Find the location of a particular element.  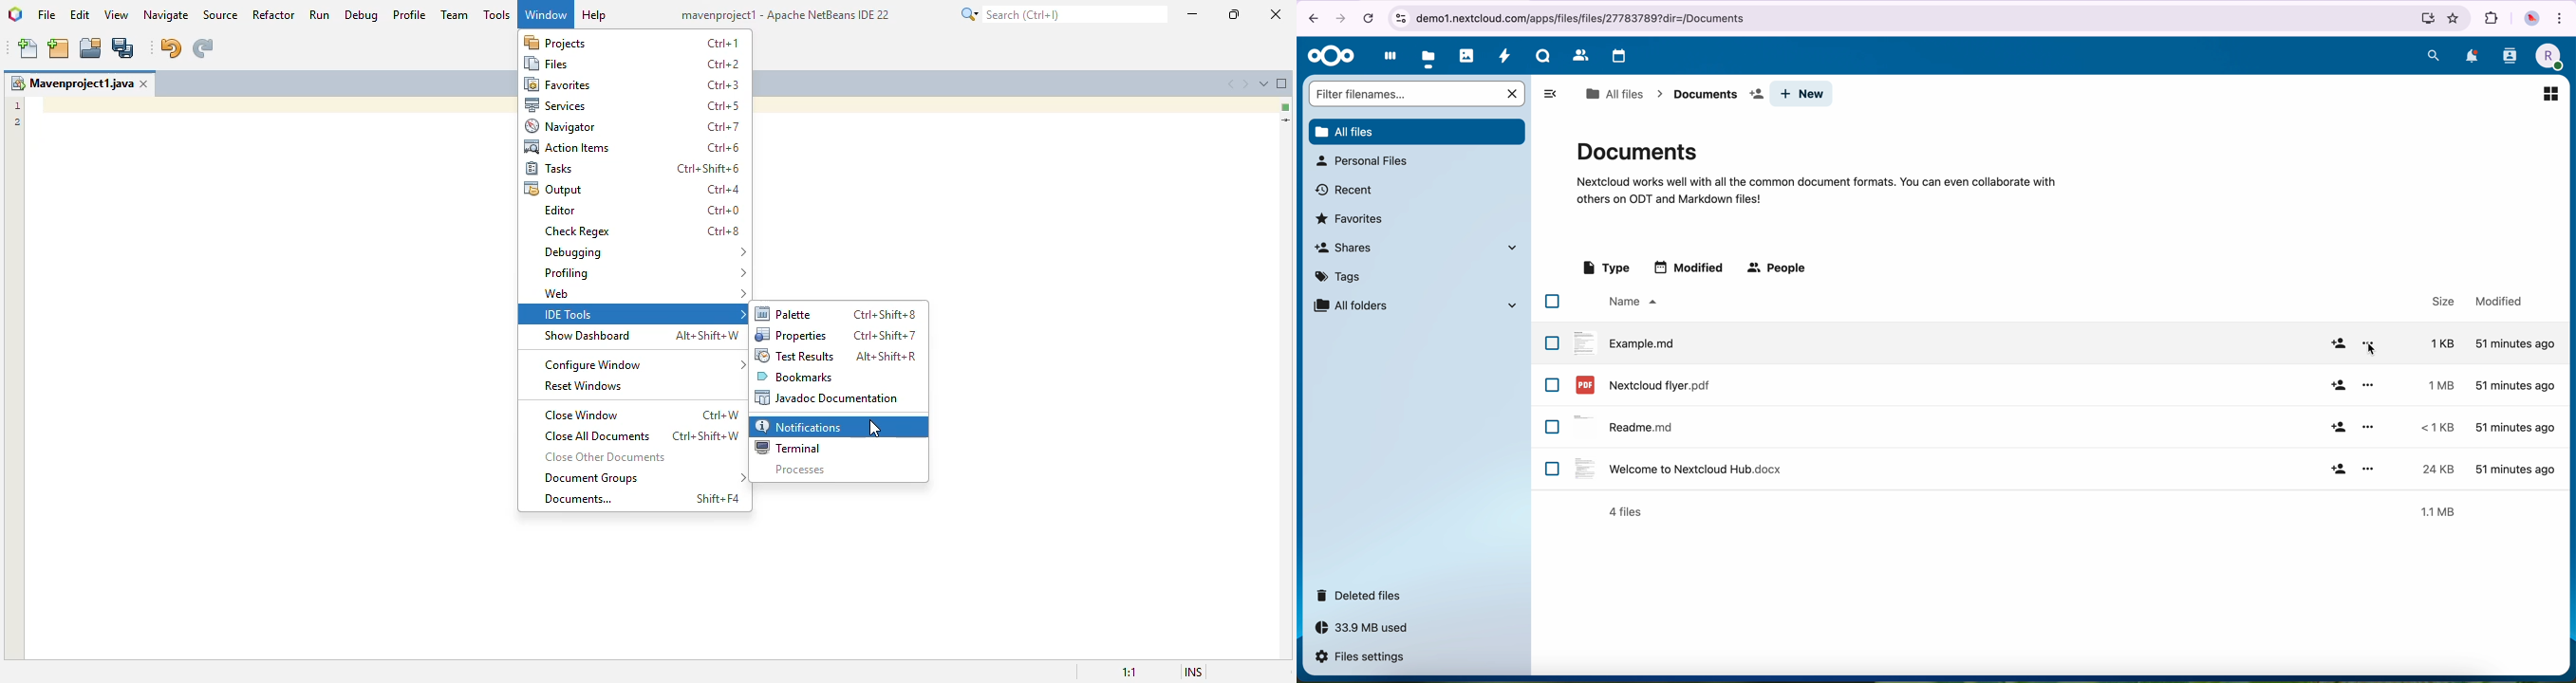

navigate foward is located at coordinates (1343, 17).